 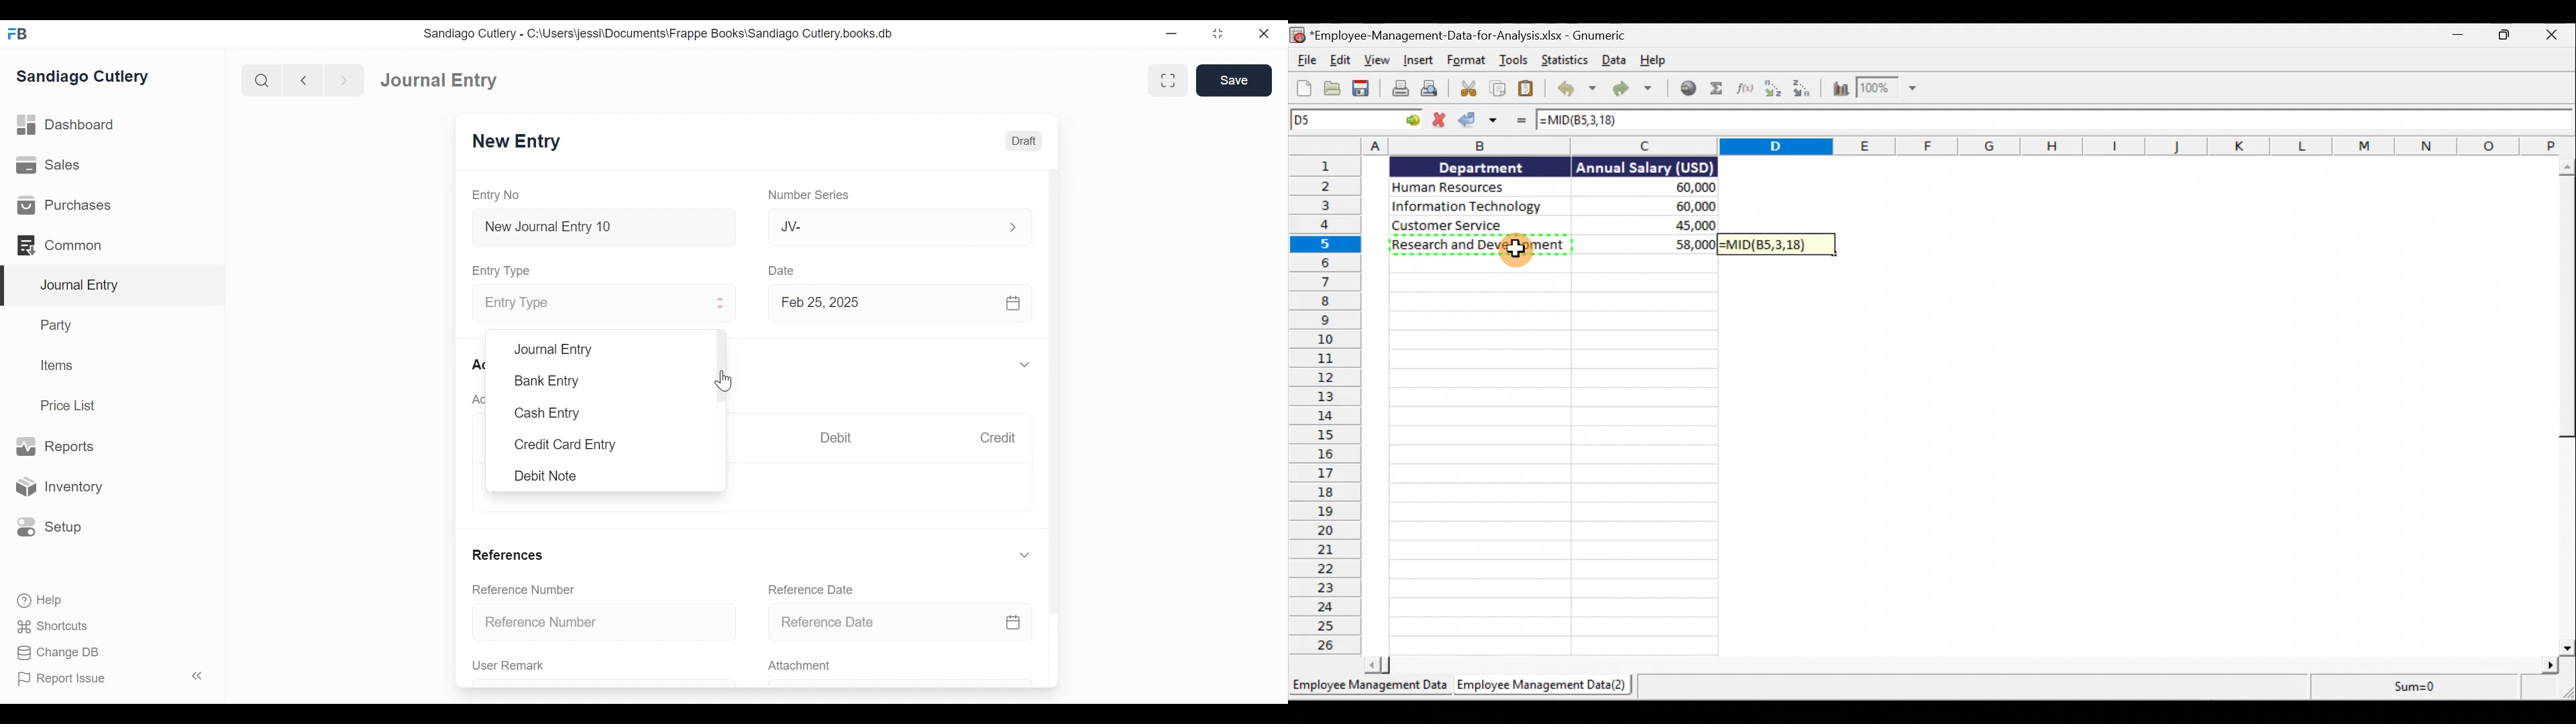 I want to click on Sandiago Cutlery - C:\Users\jessi\Documents\Frappe Books\Sandiago Cutlery.books.db, so click(x=661, y=35).